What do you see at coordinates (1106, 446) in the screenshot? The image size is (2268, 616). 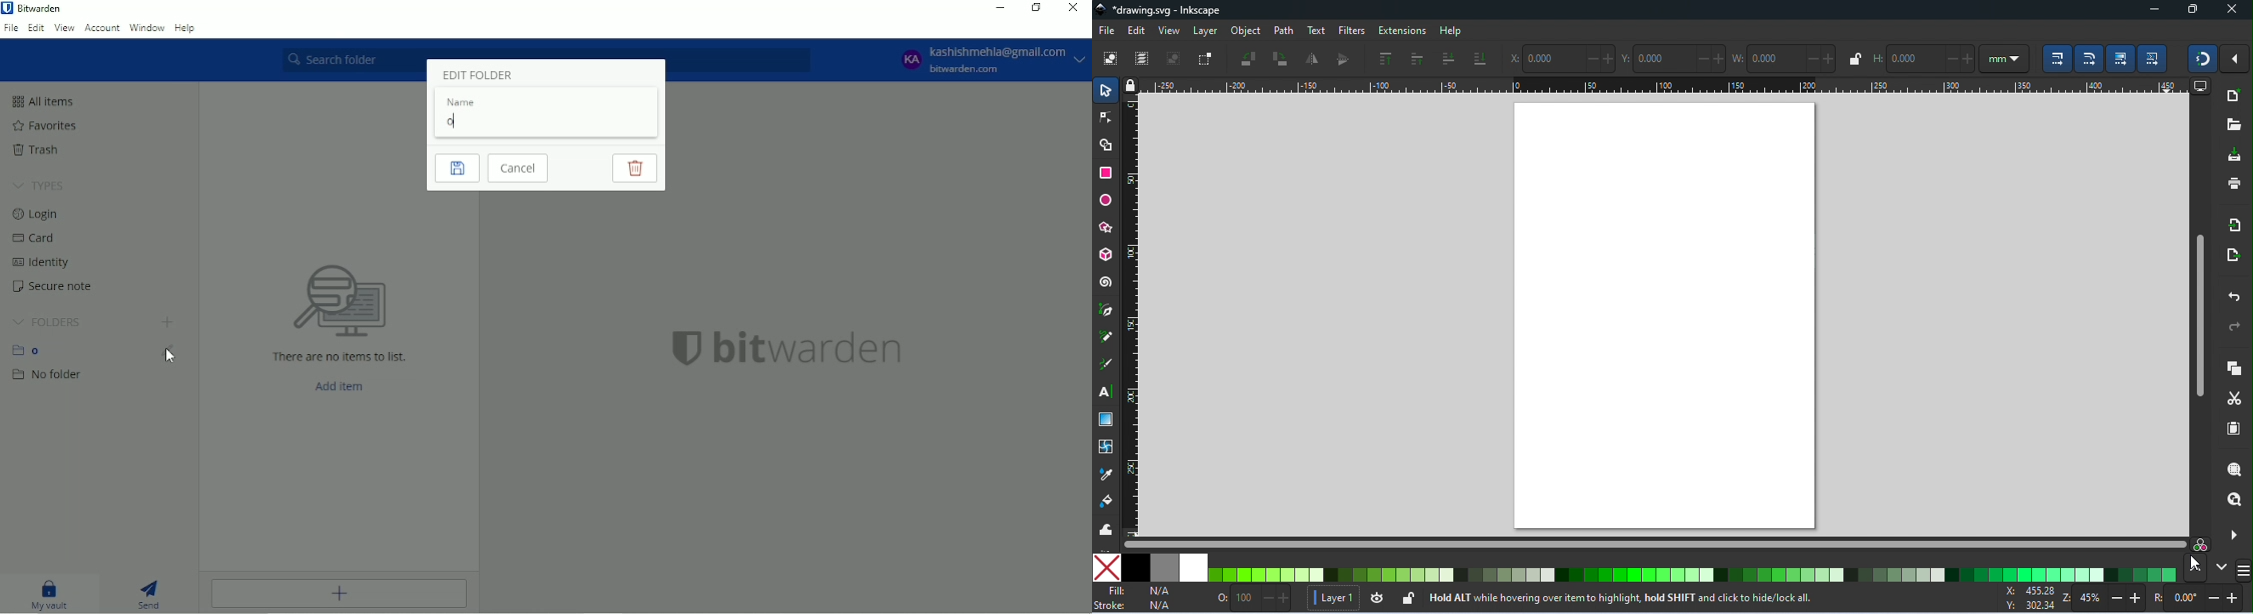 I see `mesh` at bounding box center [1106, 446].